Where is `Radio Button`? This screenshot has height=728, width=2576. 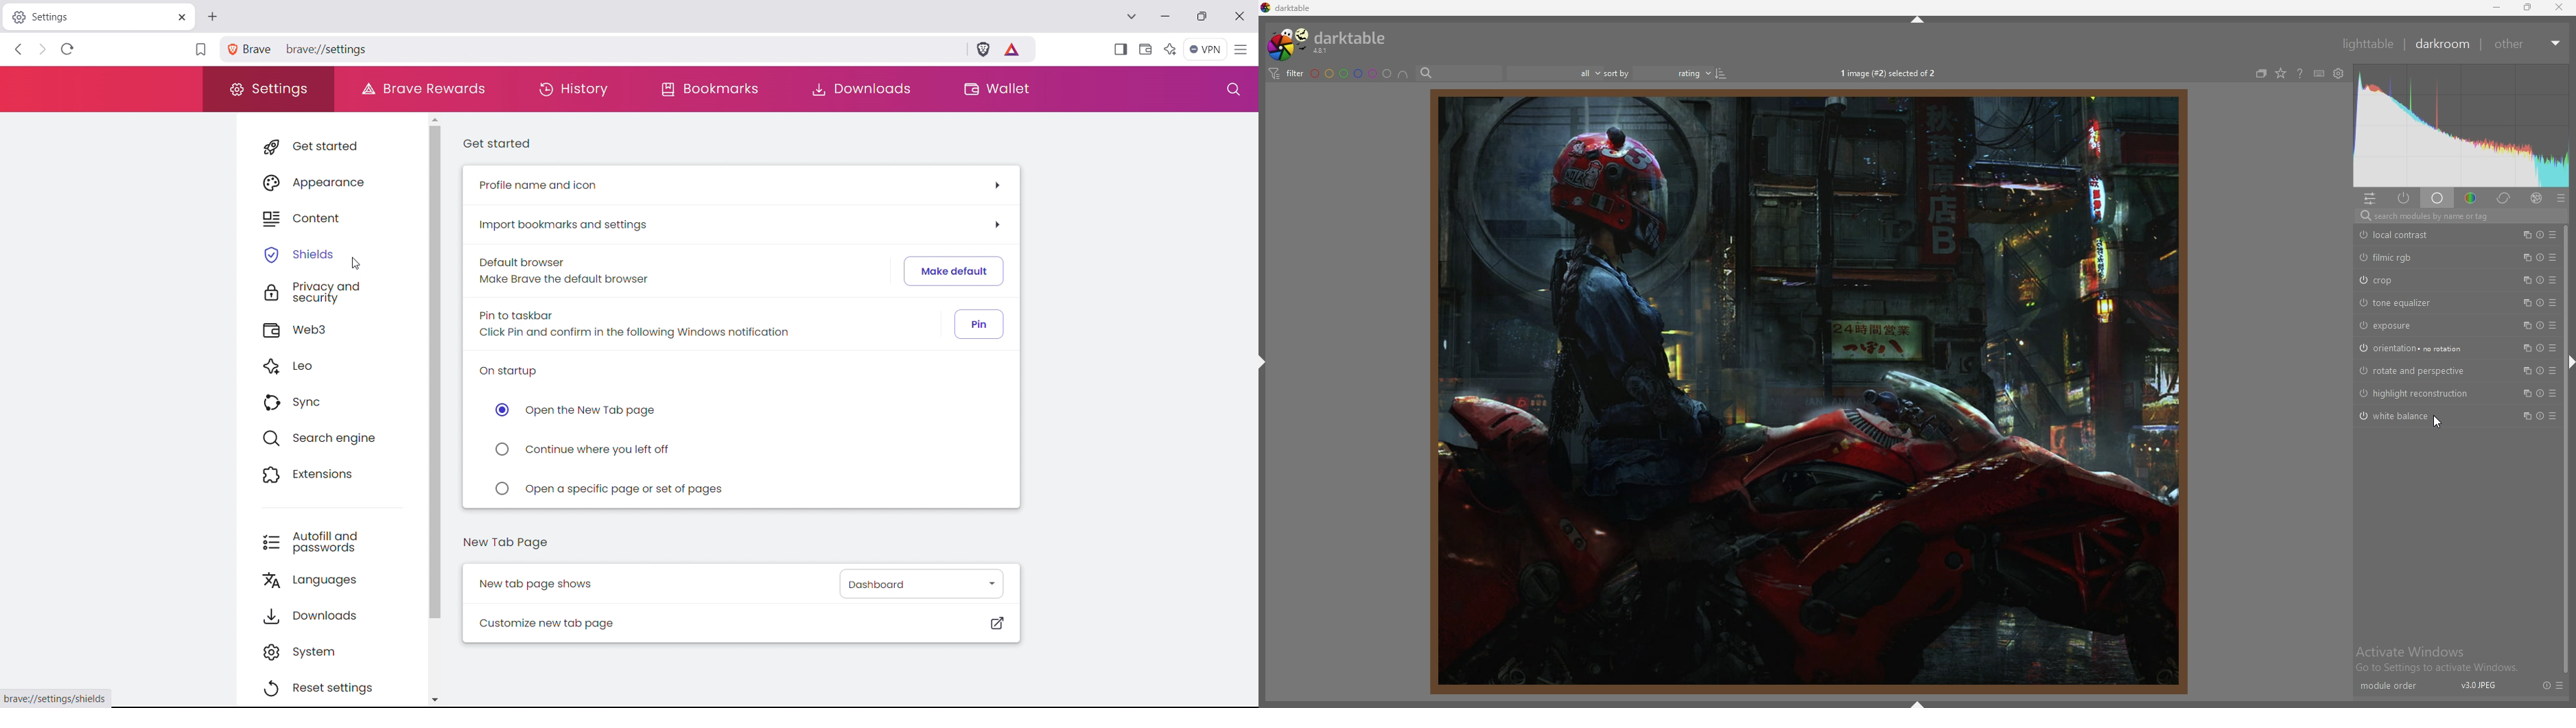 Radio Button is located at coordinates (503, 447).